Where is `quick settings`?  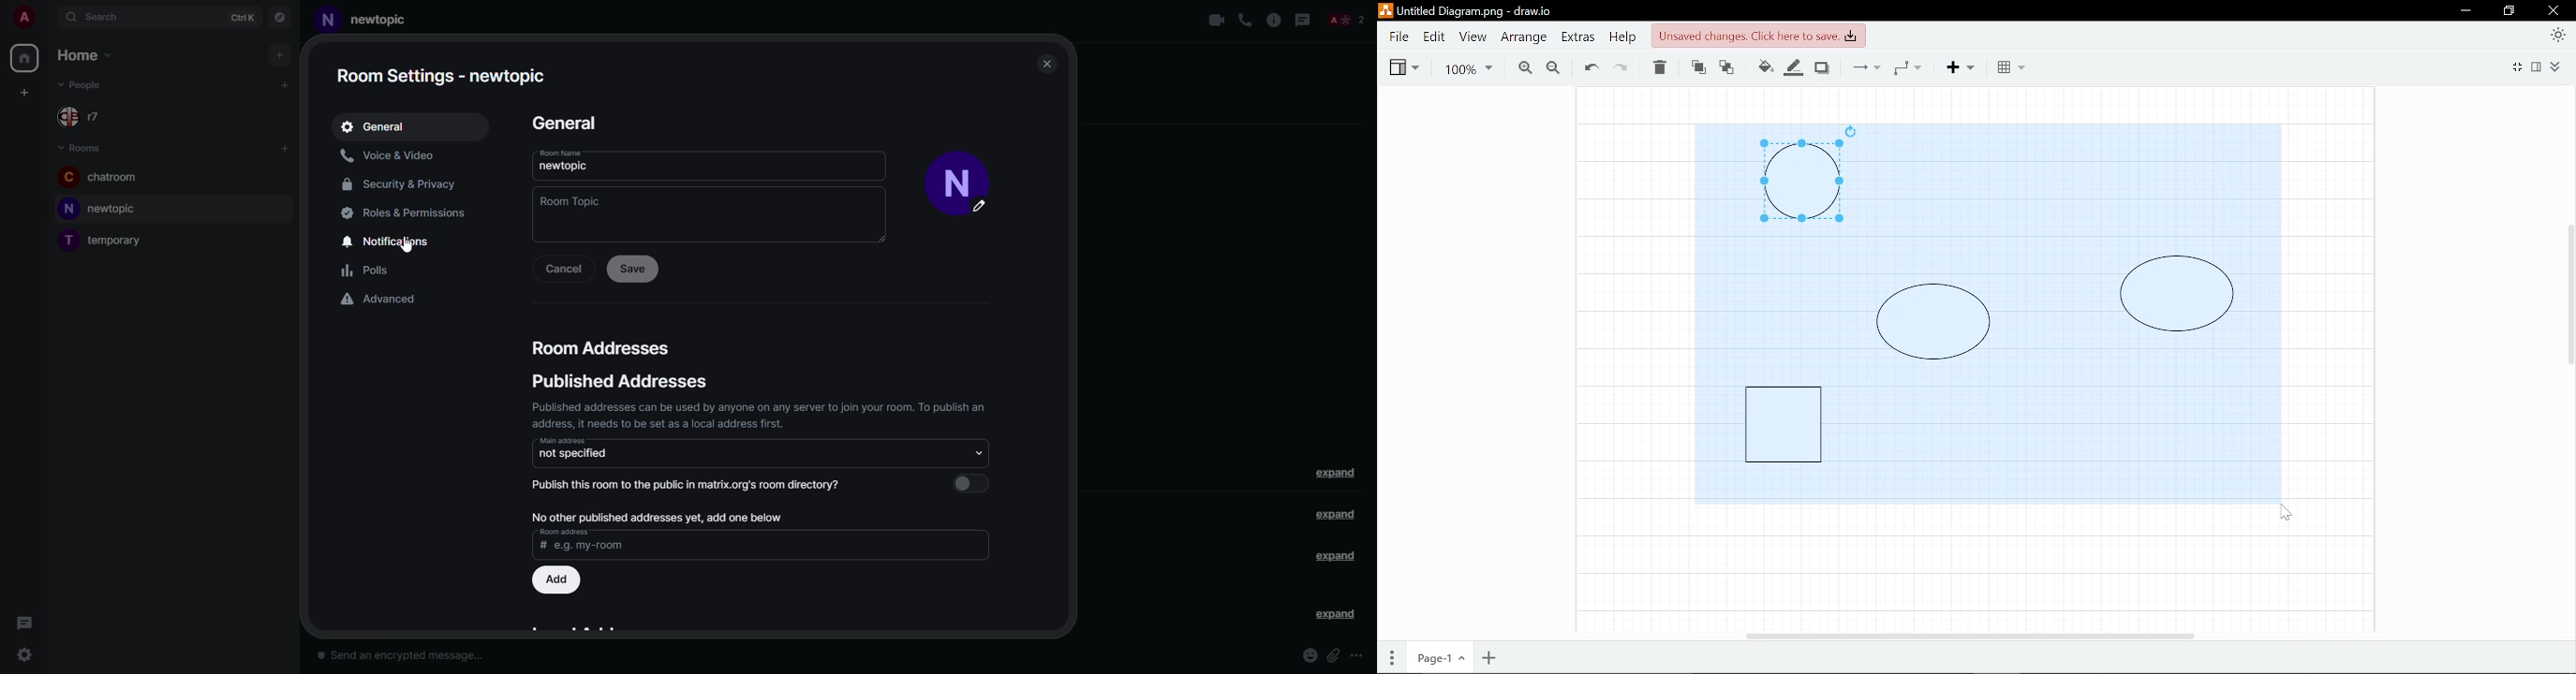 quick settings is located at coordinates (24, 655).